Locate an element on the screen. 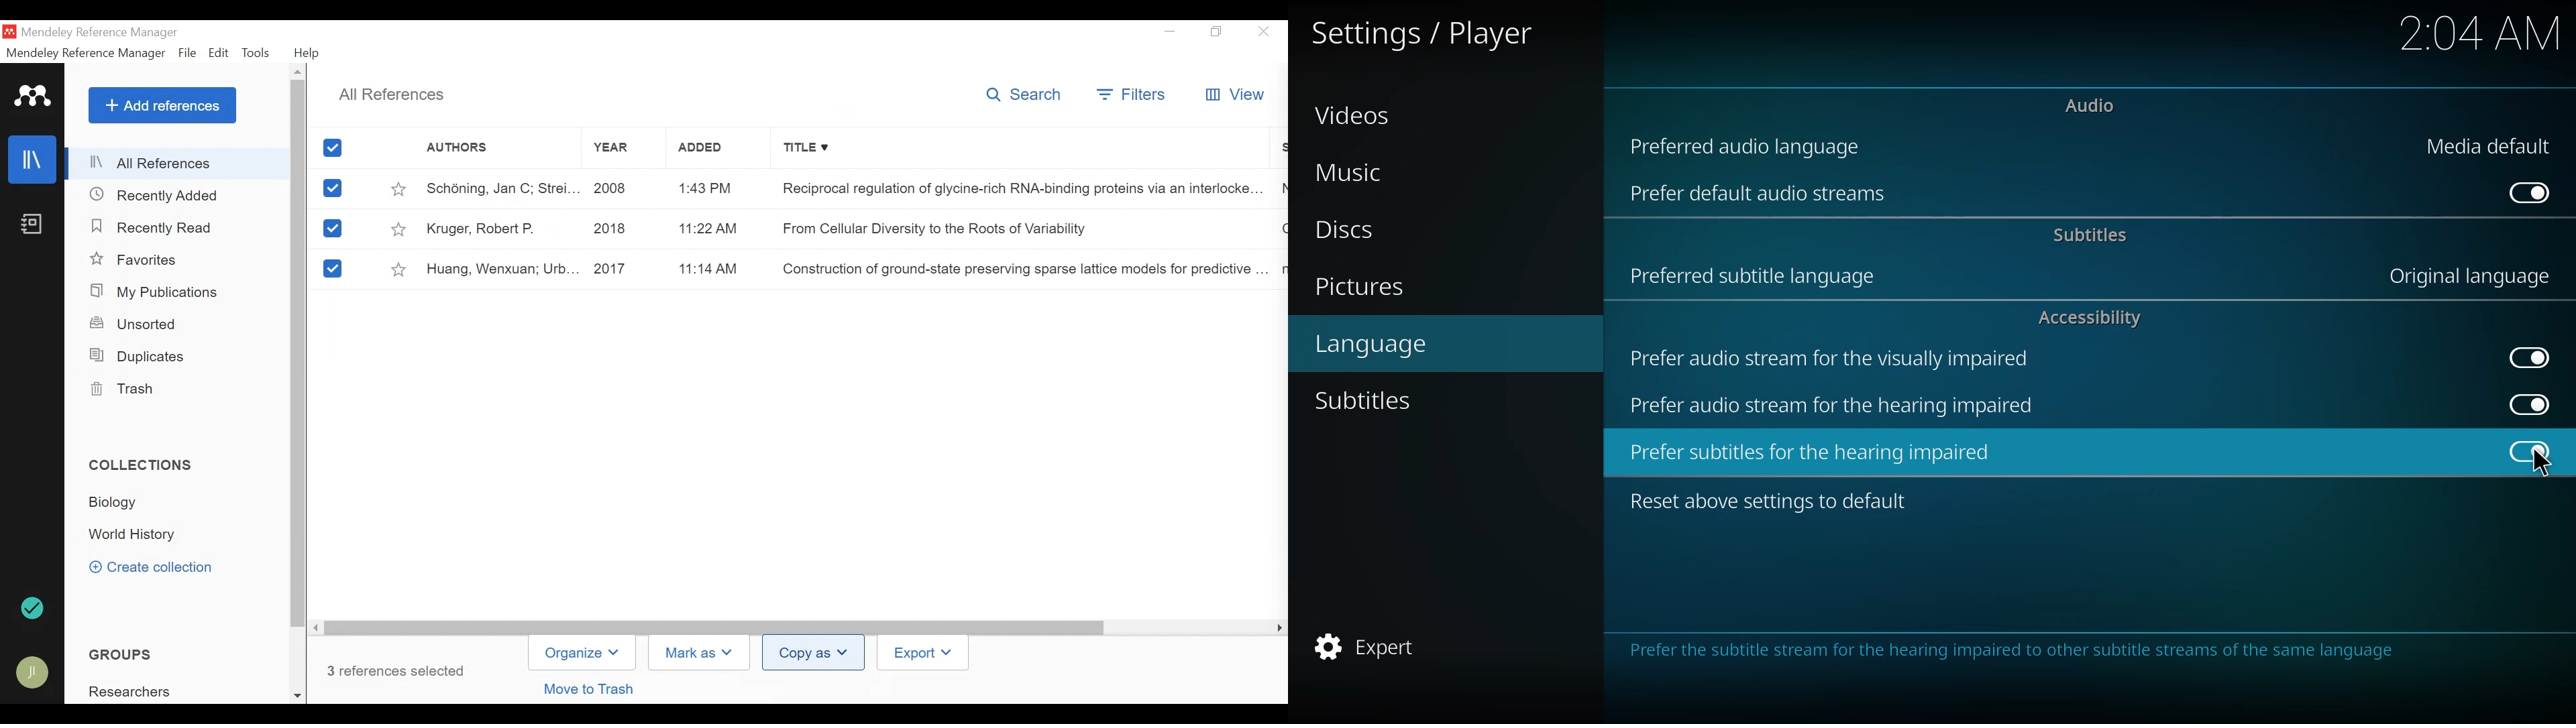 This screenshot has height=728, width=2576. Horizontal Scroll bar is located at coordinates (714, 627).